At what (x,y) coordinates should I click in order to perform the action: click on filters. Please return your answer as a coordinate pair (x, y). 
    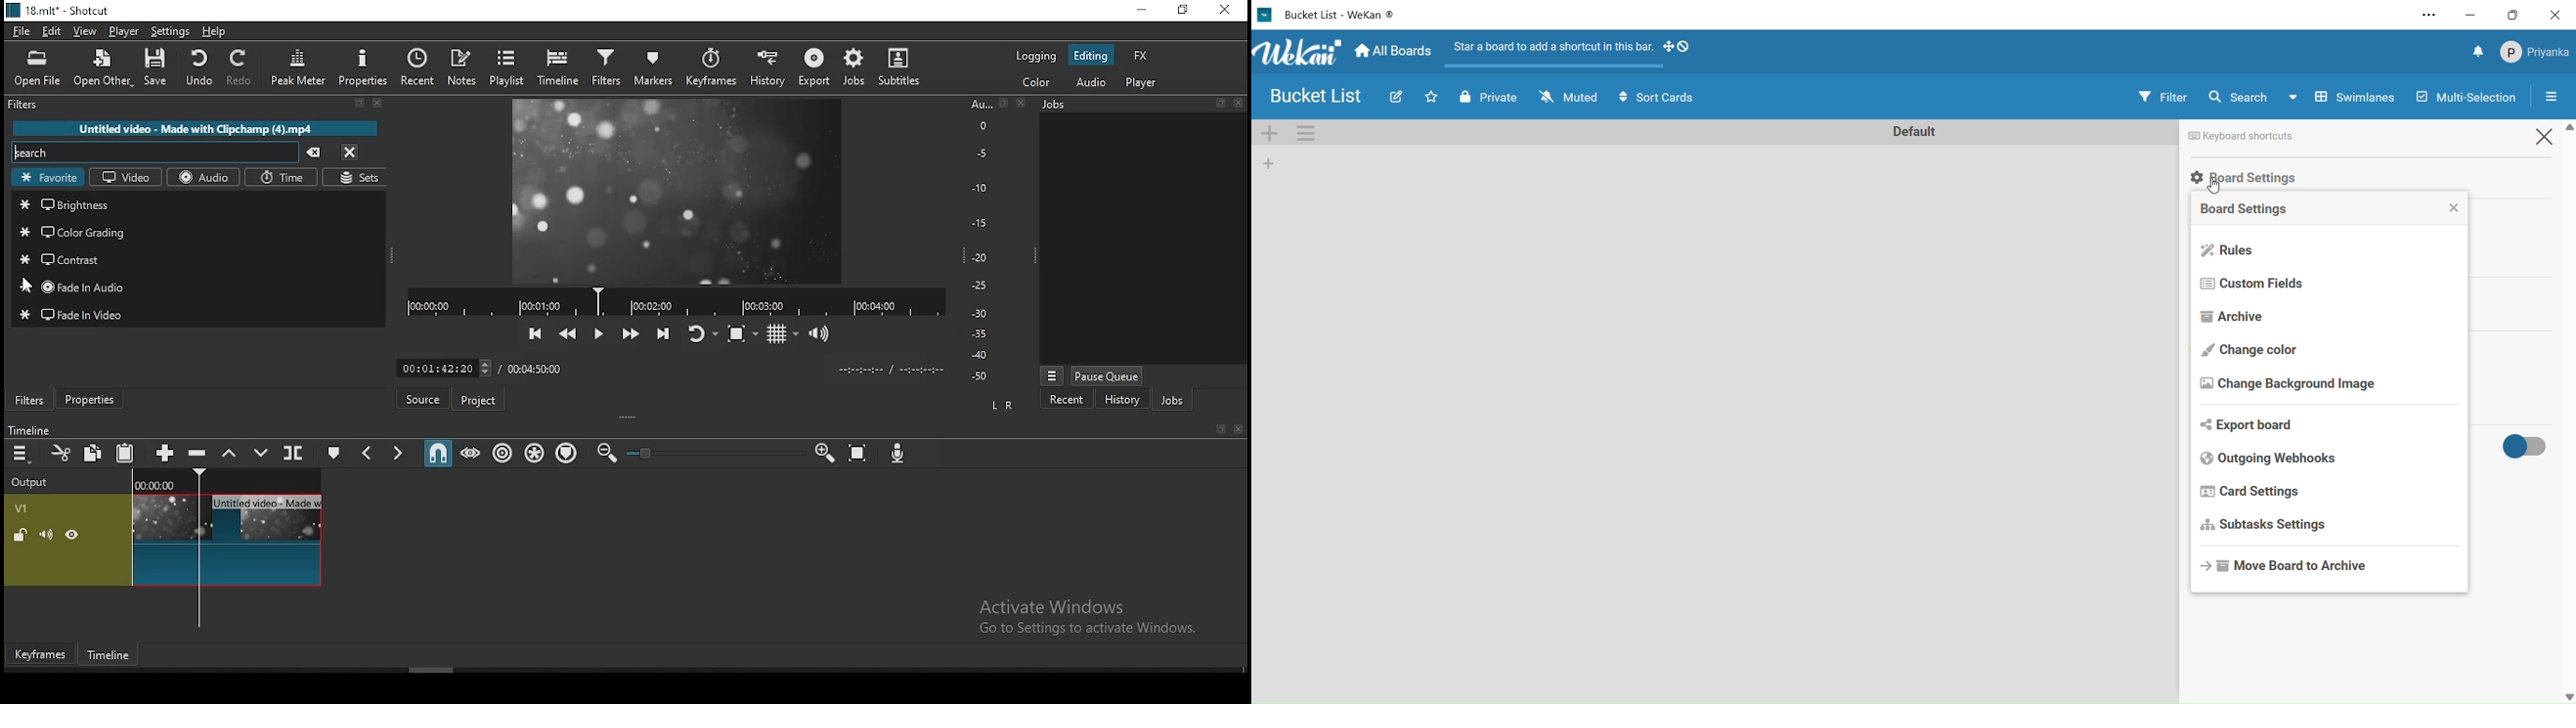
    Looking at the image, I should click on (25, 105).